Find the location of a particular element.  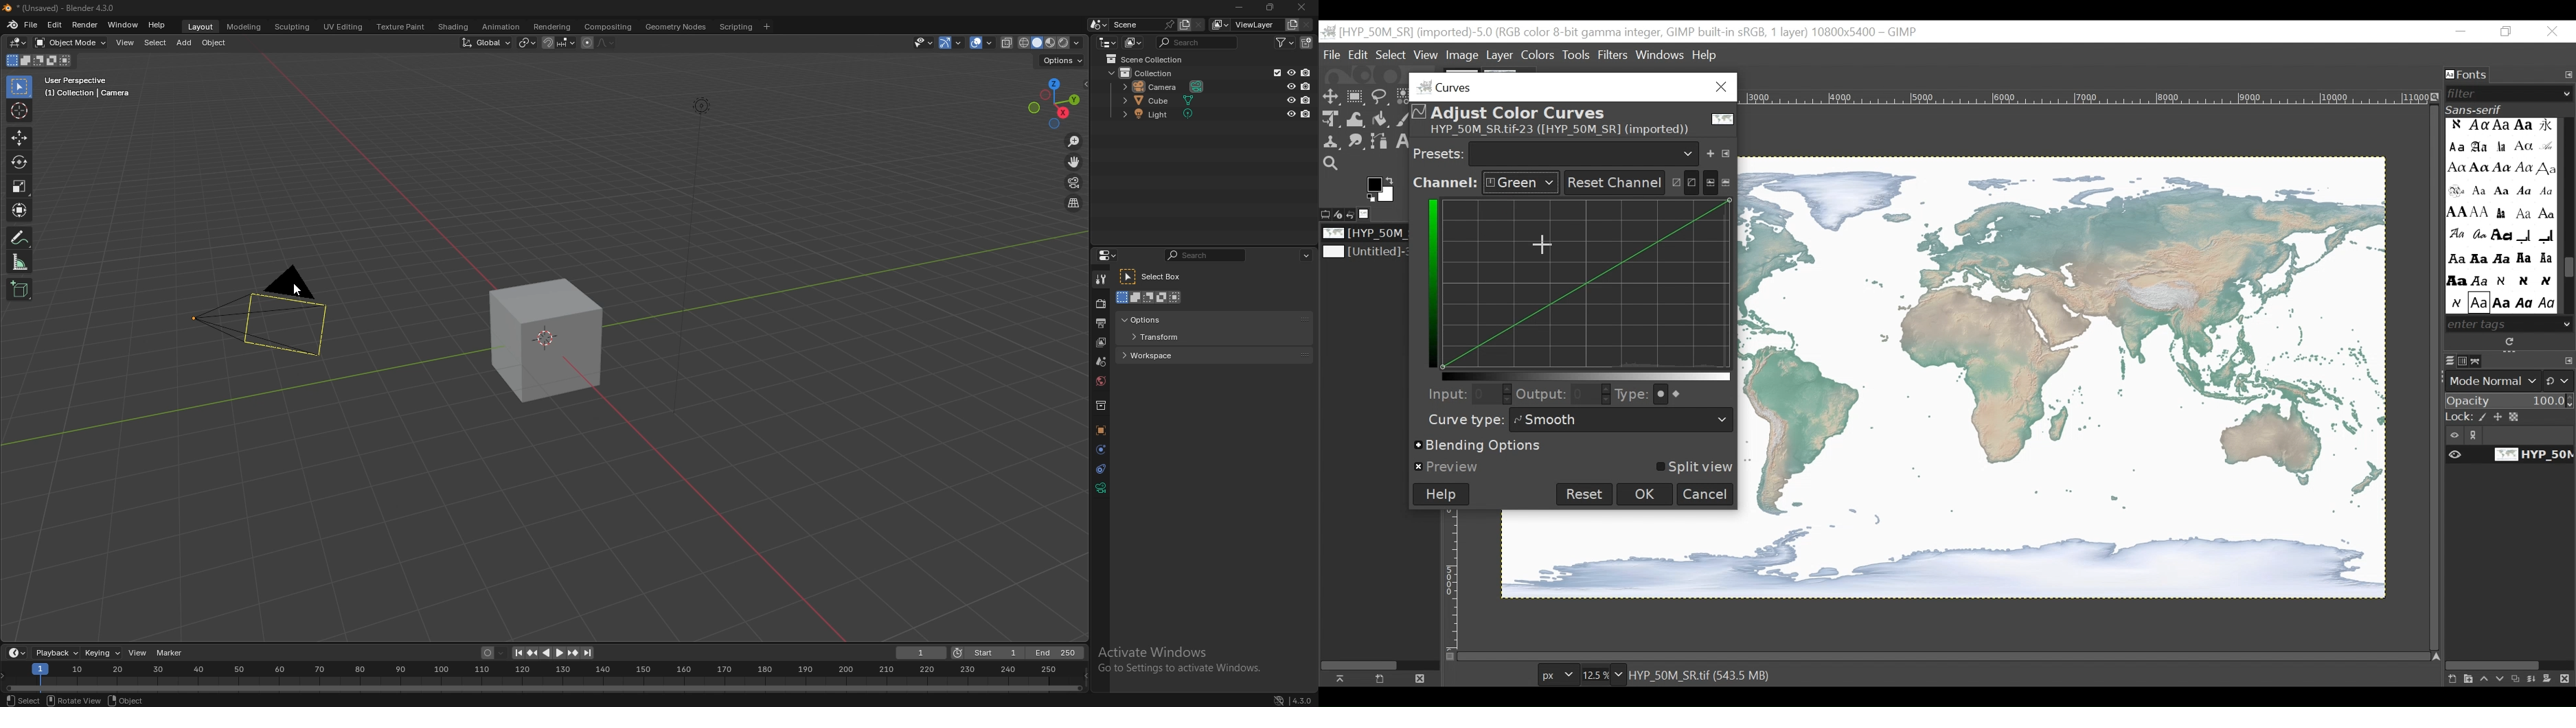

untitled -36.0 (rgb color 8-bit gamma integer , gimp built in stgb, 1 layer) 1174x788 - gimp is located at coordinates (1620, 31).